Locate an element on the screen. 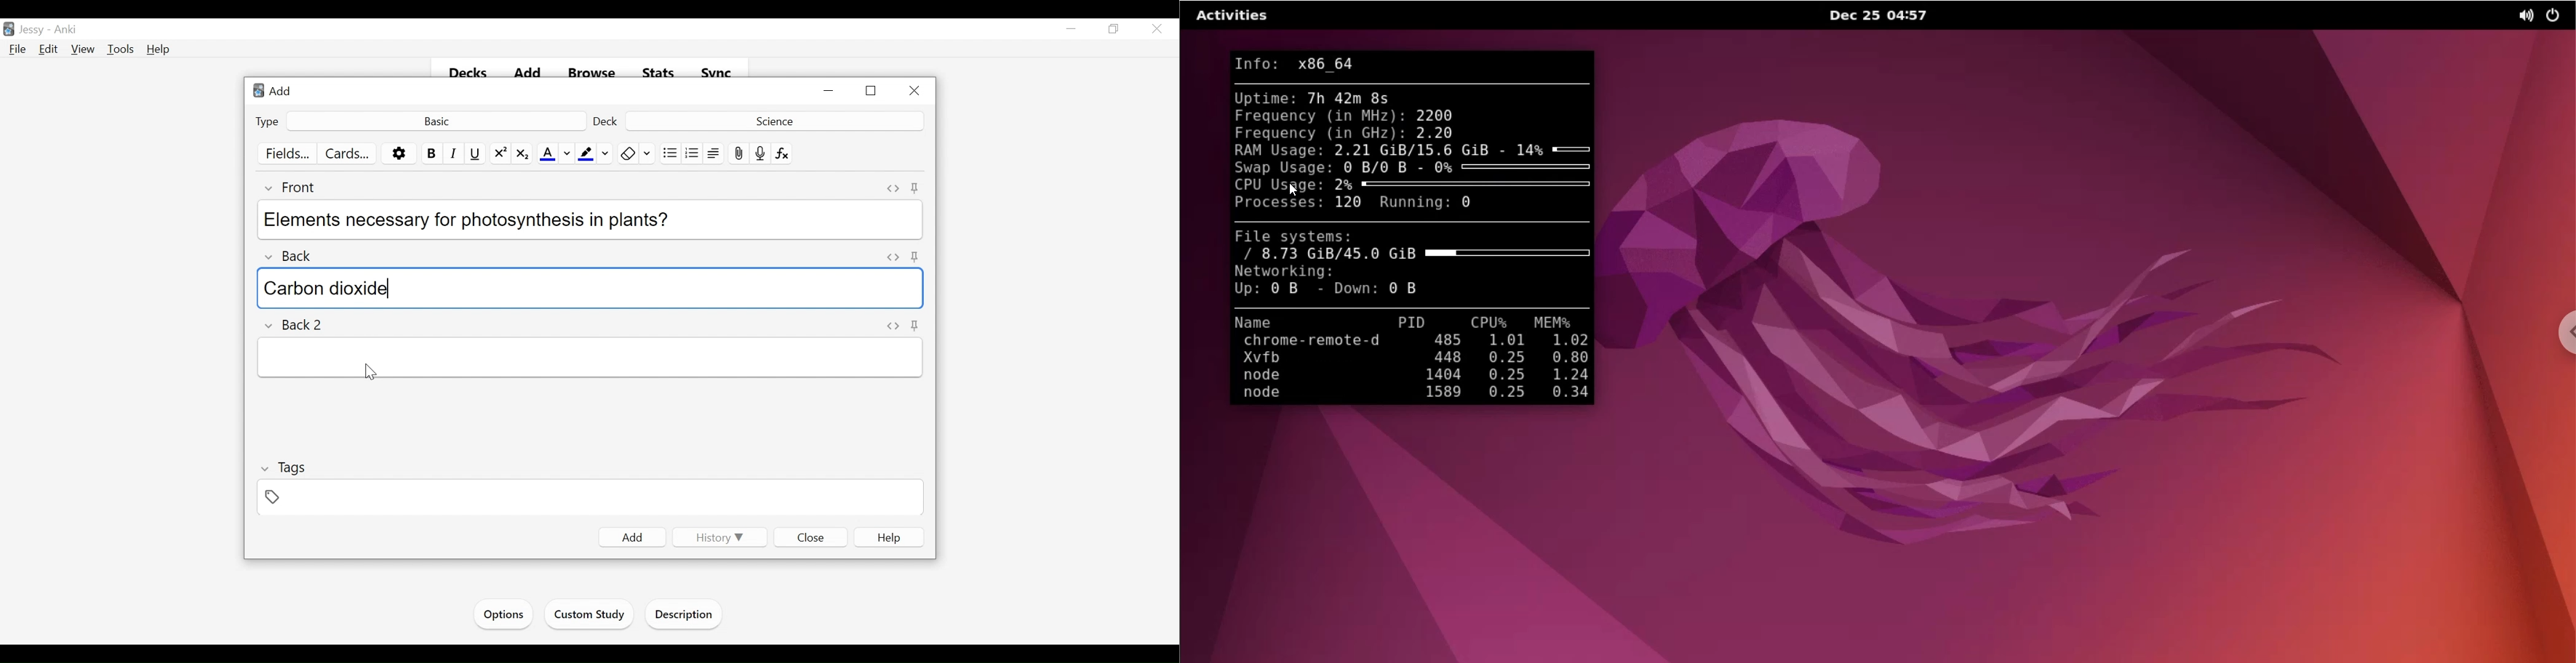 Image resolution: width=2576 pixels, height=672 pixels. Processes IDs is located at coordinates (1448, 369).